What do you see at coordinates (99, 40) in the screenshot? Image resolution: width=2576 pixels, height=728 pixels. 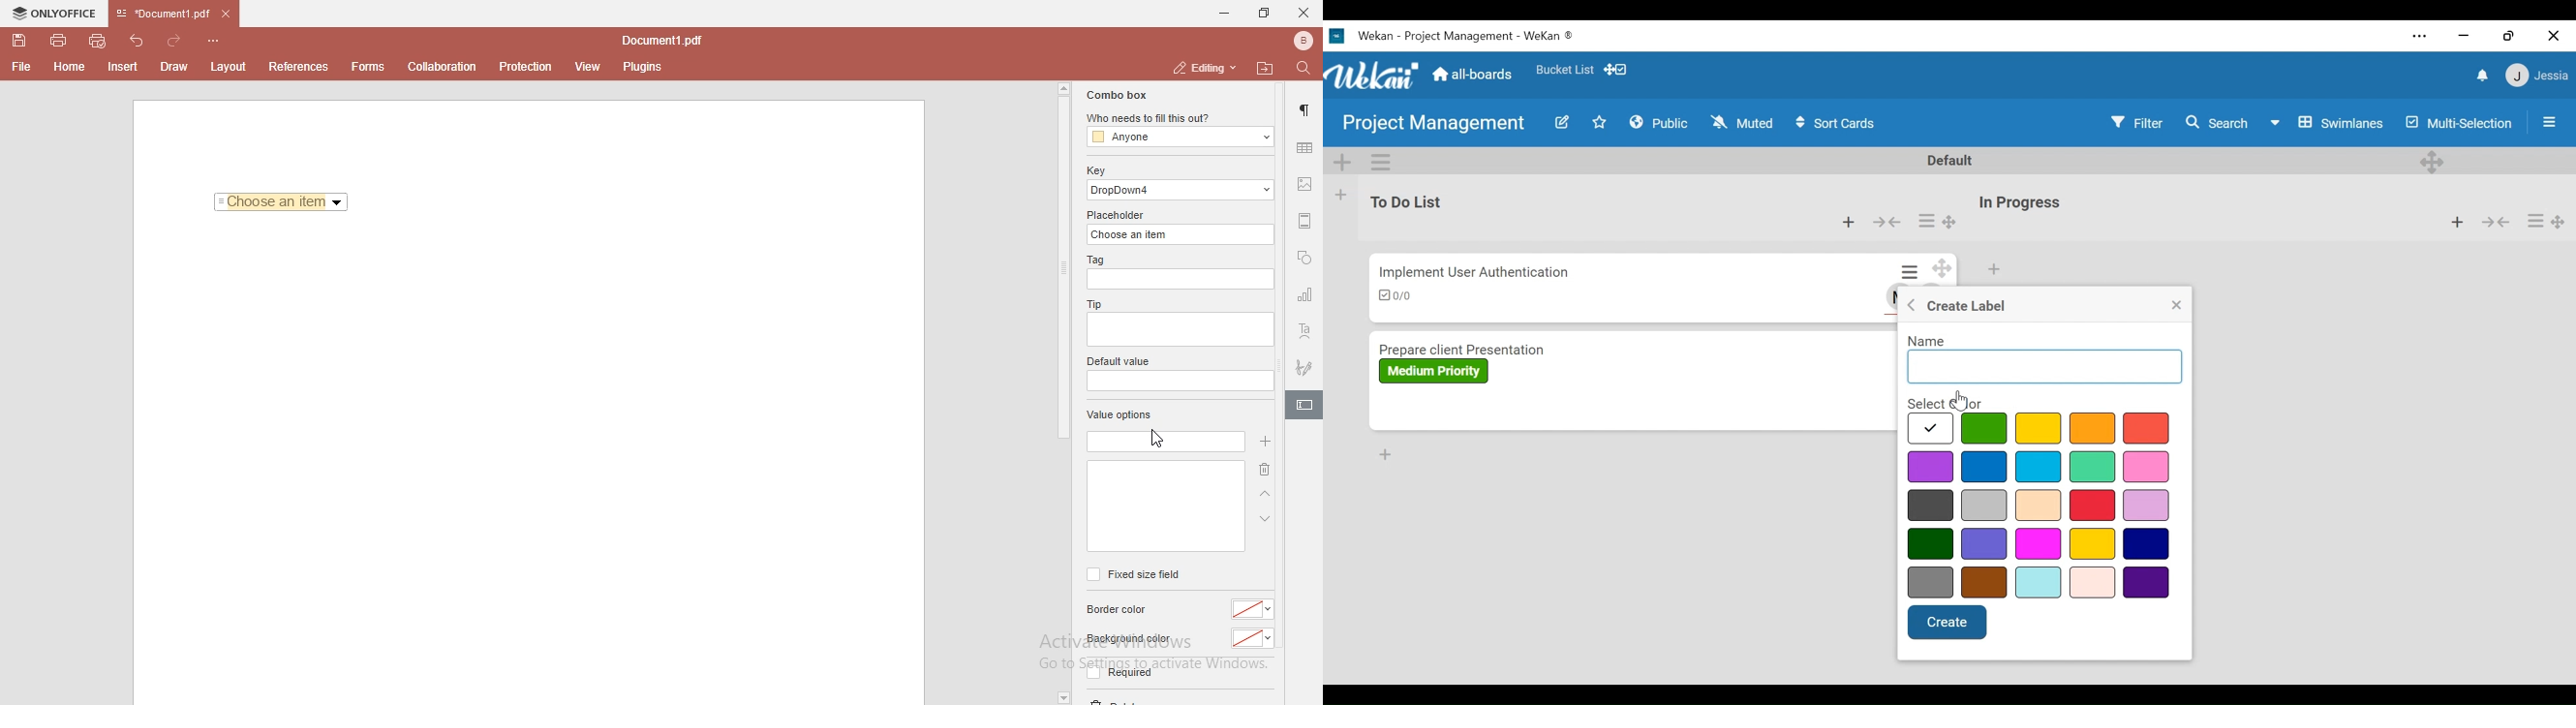 I see `quick print` at bounding box center [99, 40].